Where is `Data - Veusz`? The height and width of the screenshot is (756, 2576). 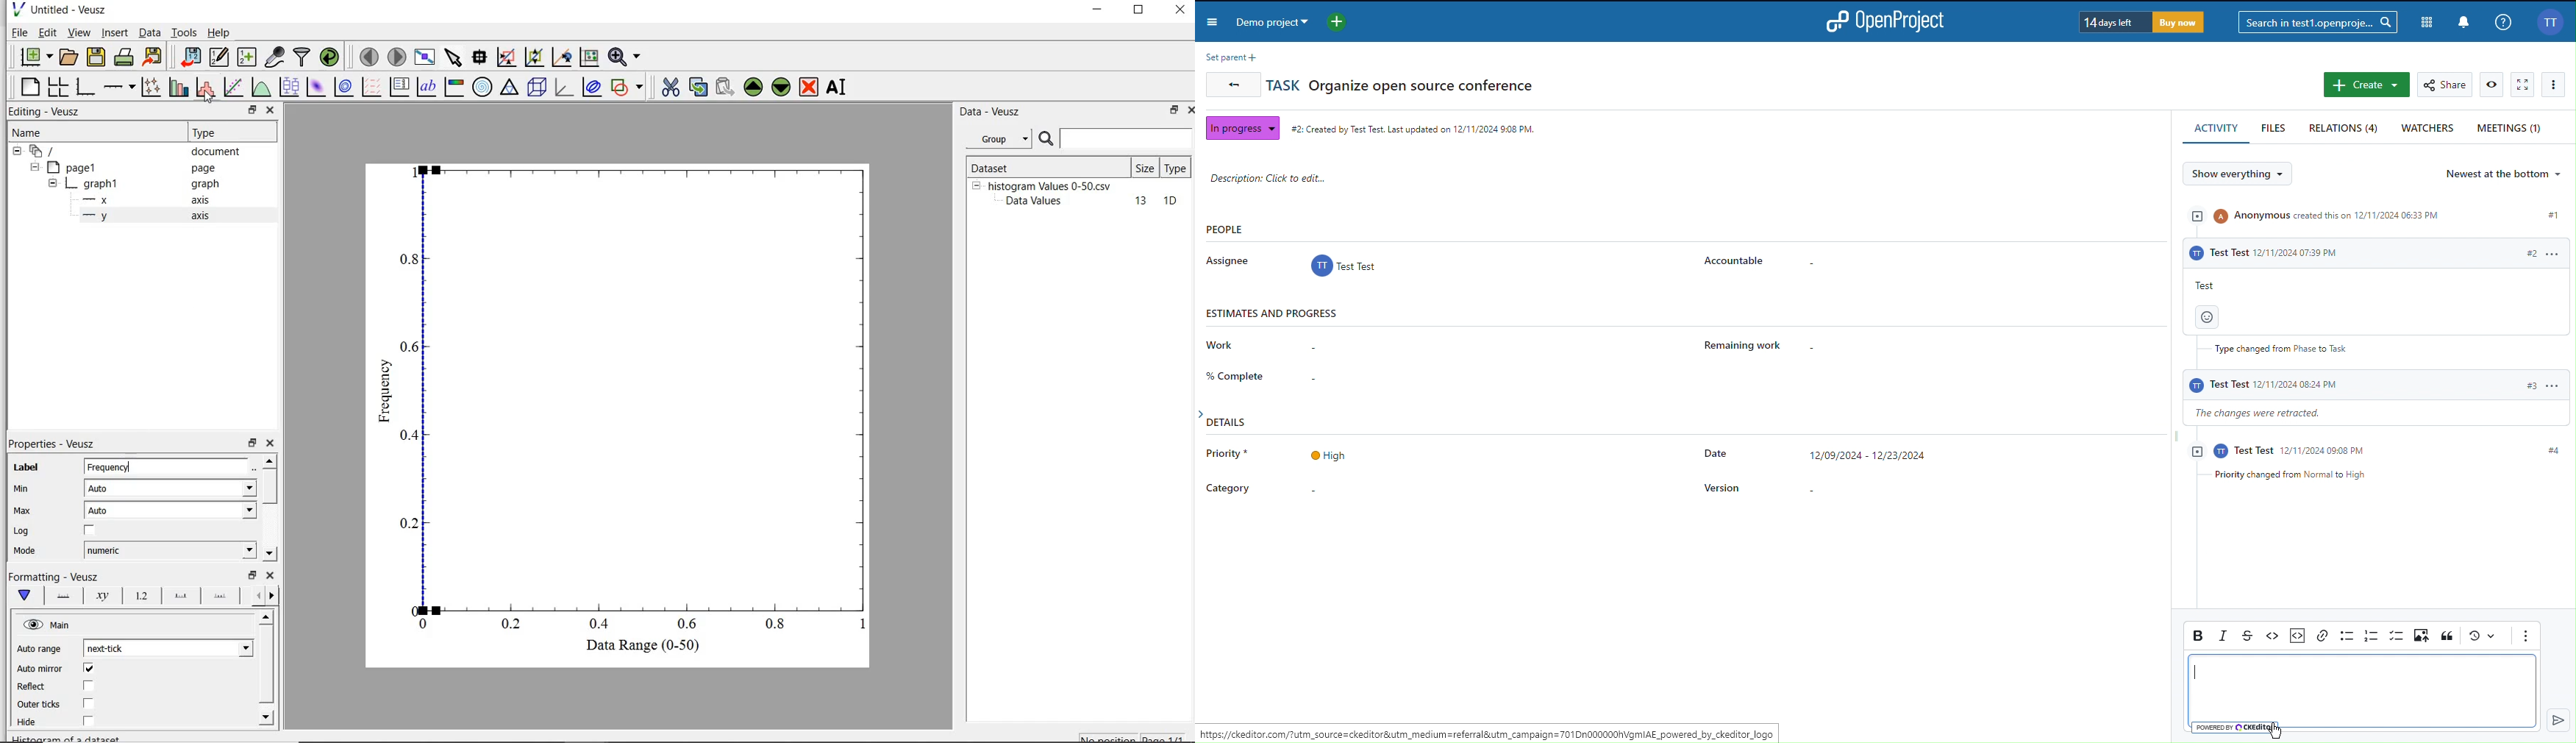
Data - Veusz is located at coordinates (992, 112).